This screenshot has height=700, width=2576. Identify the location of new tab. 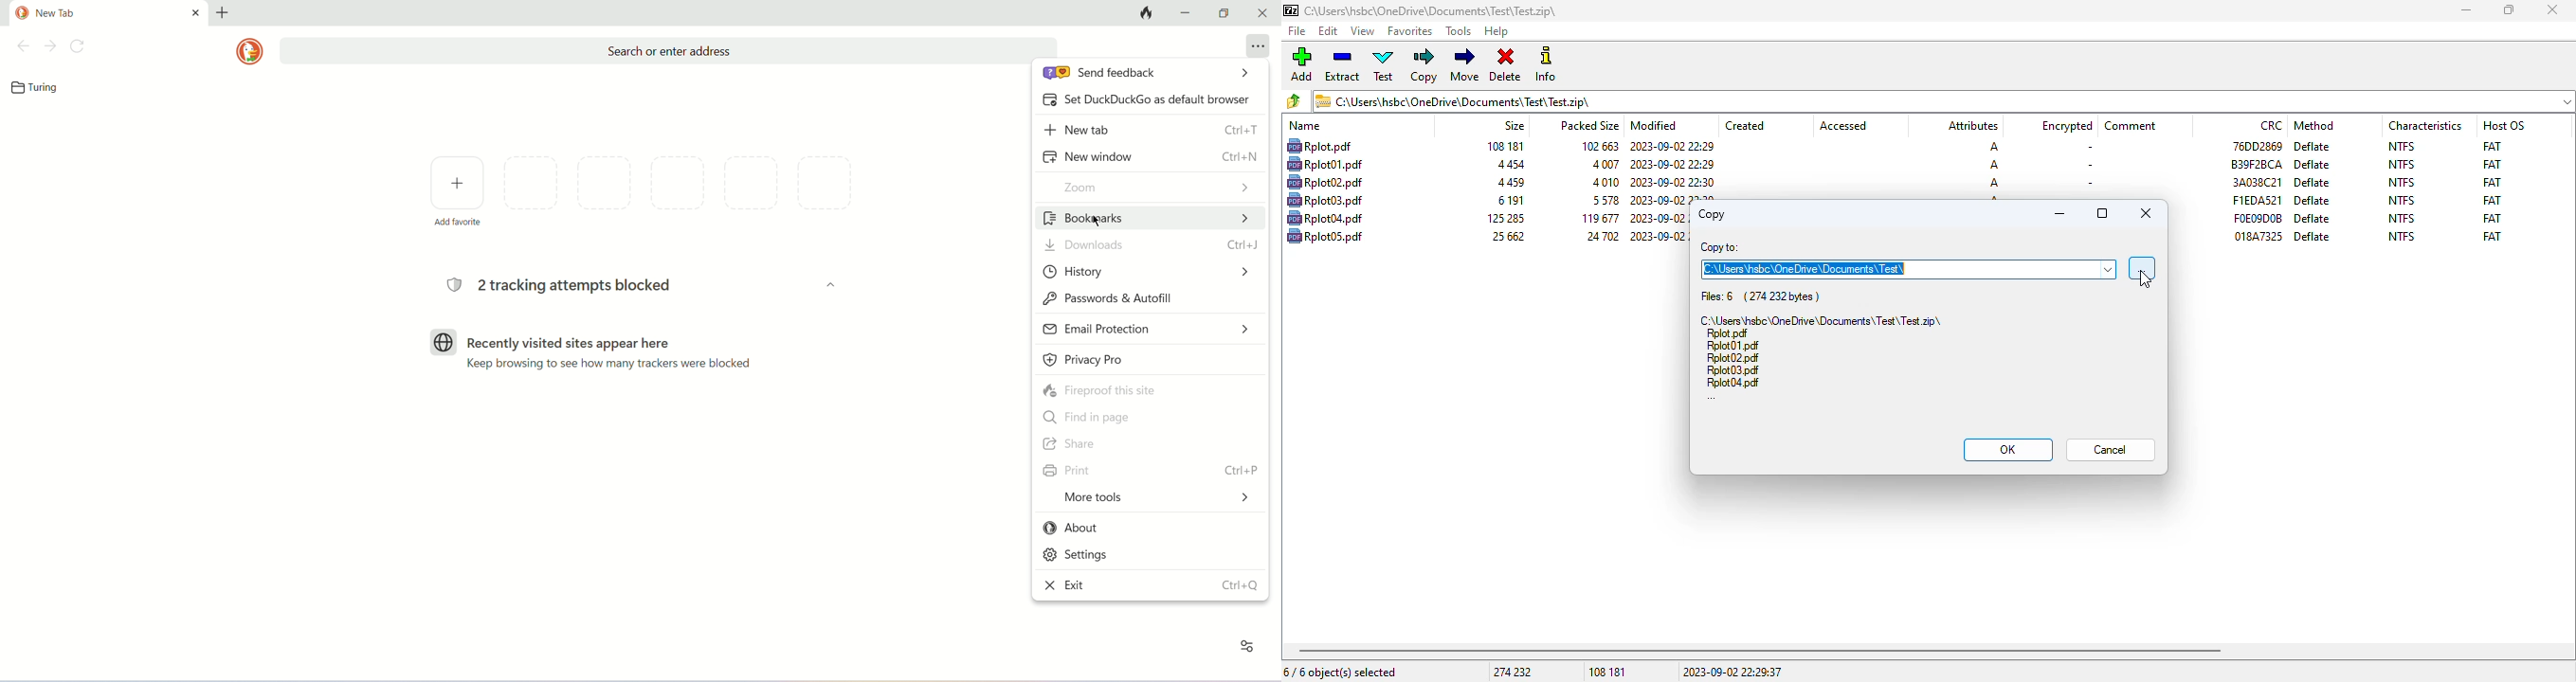
(1152, 131).